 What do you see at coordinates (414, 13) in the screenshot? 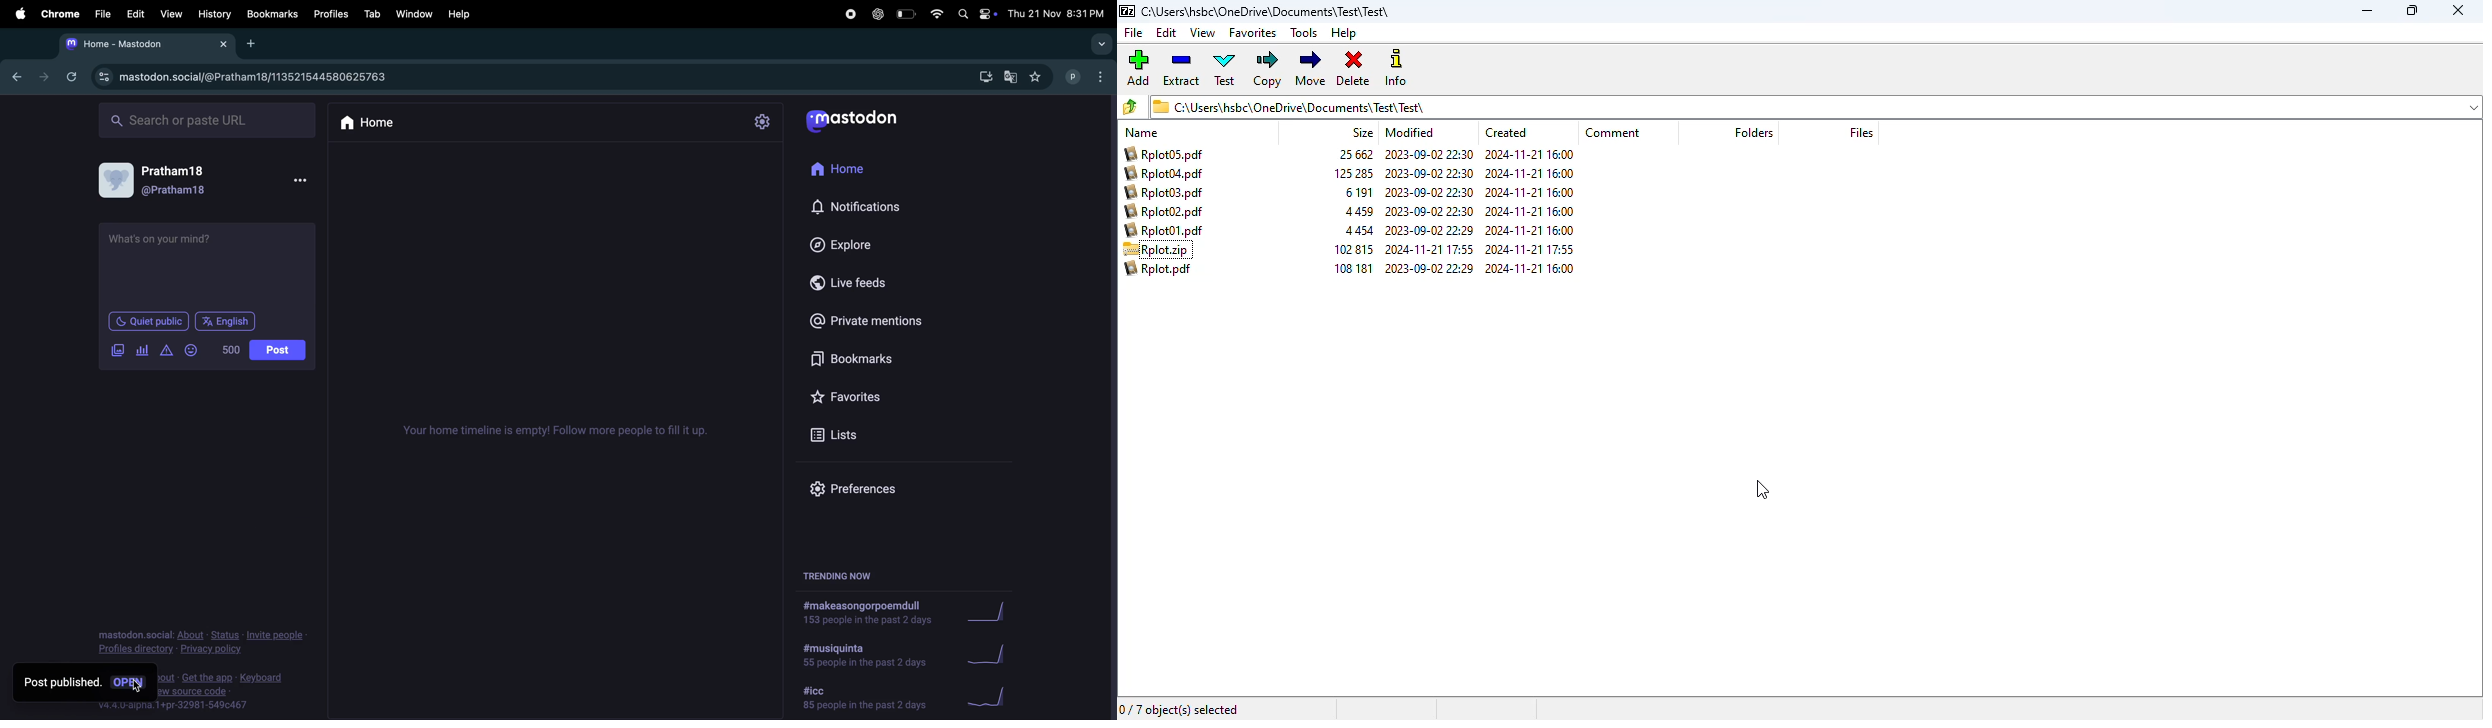
I see `window` at bounding box center [414, 13].